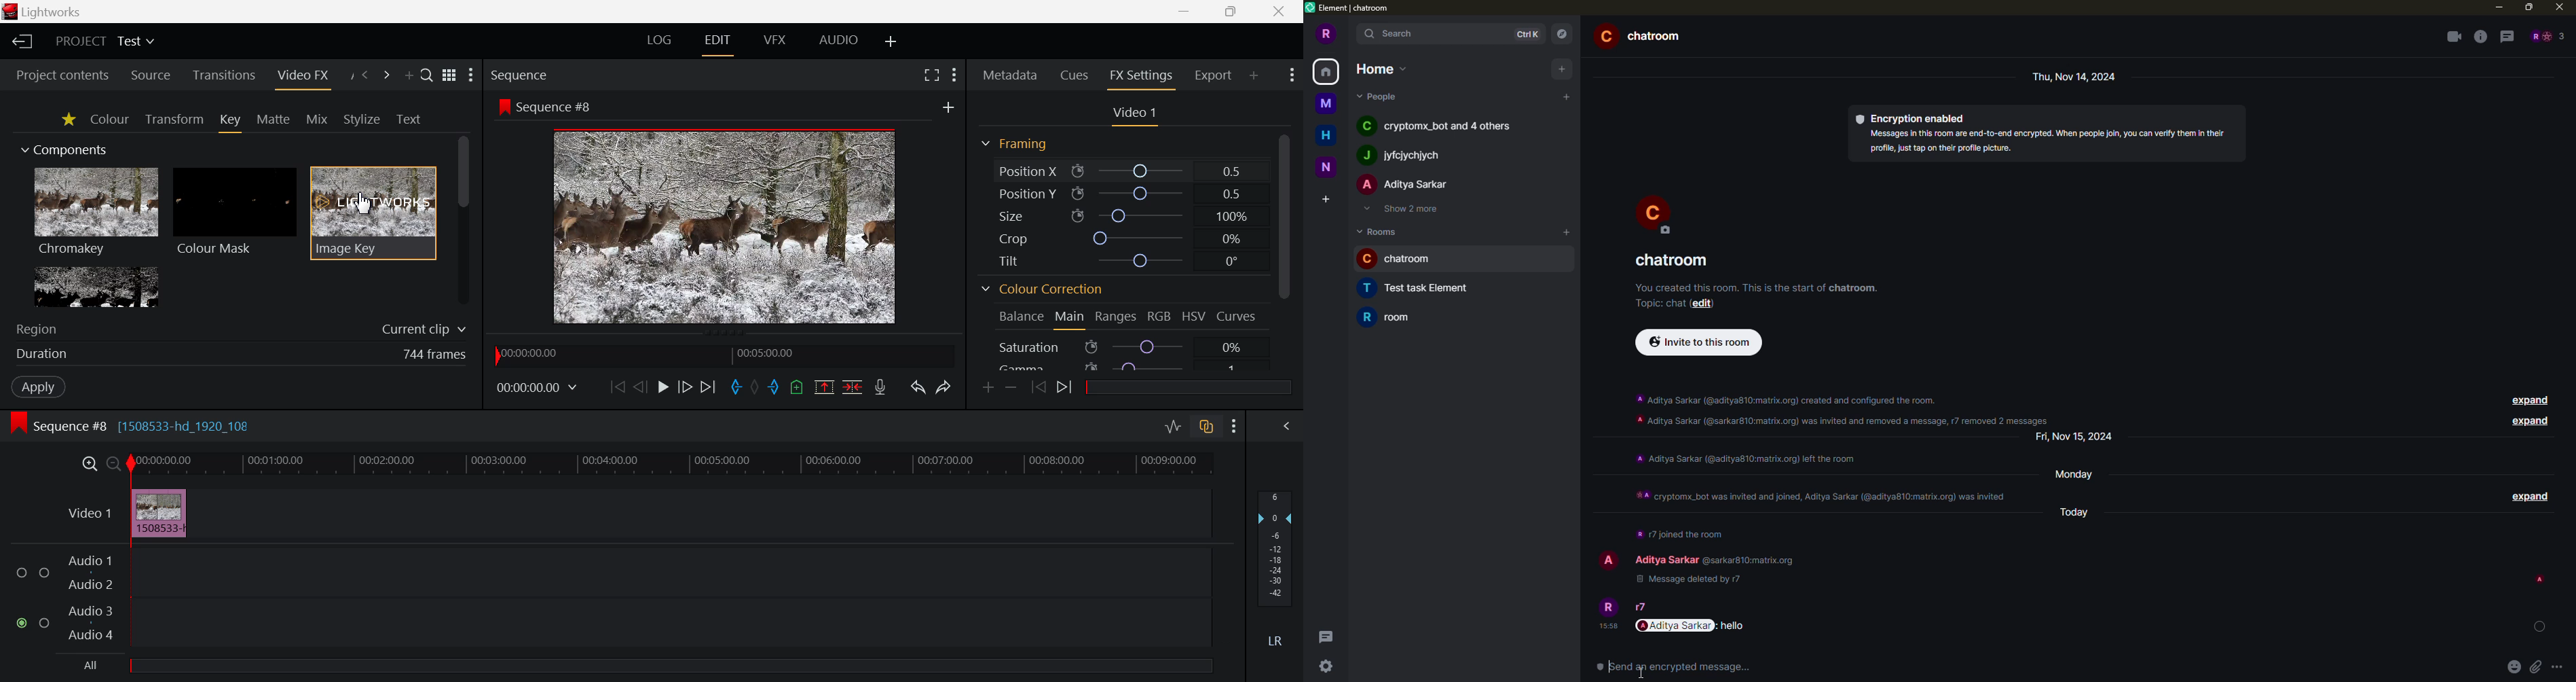 The image size is (2576, 700). I want to click on Toggle audio levels editing, so click(1172, 427).